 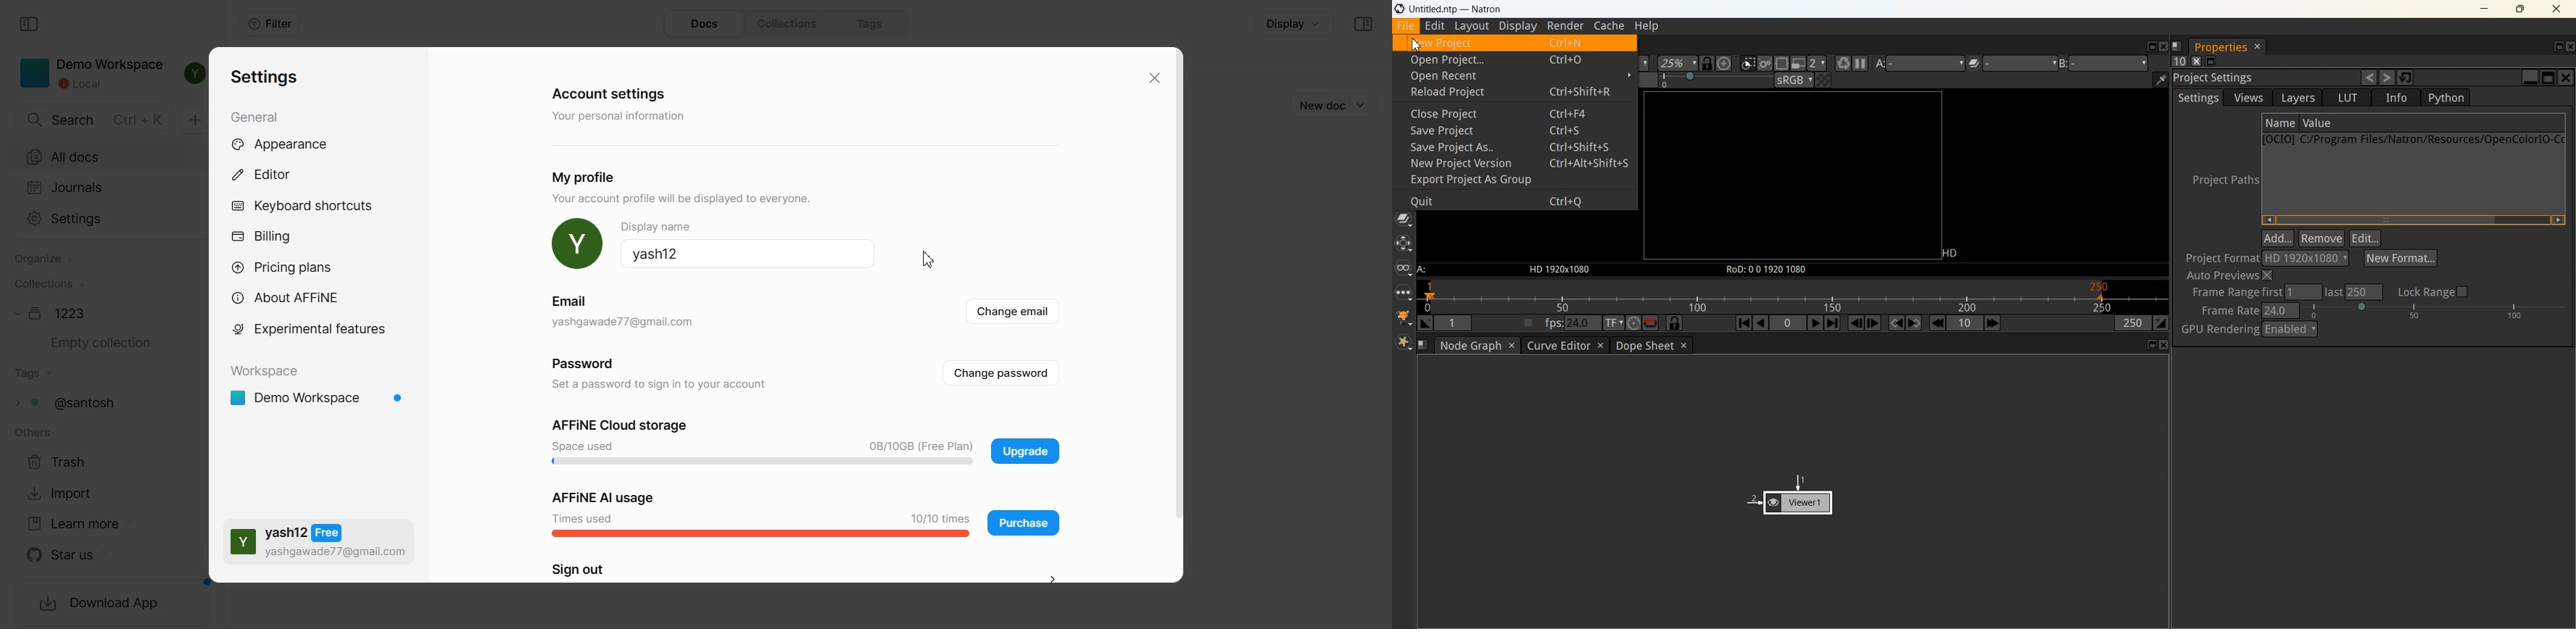 I want to click on Document, so click(x=54, y=313).